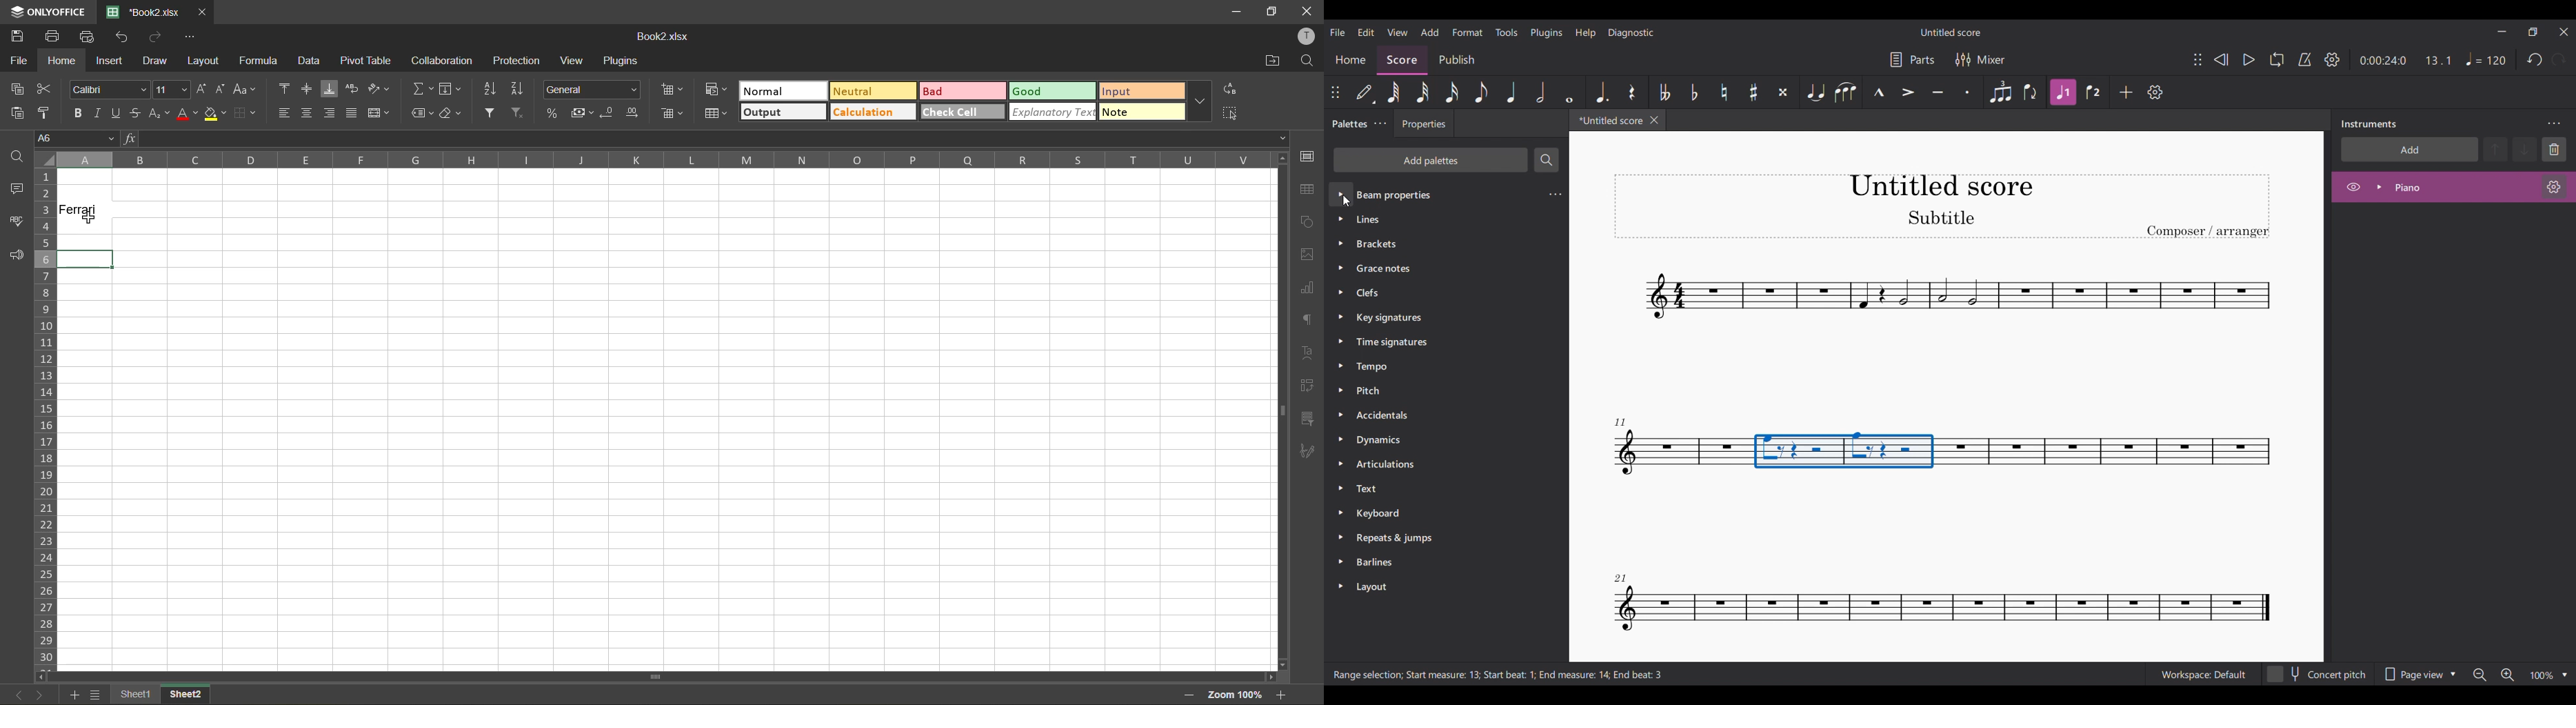 The height and width of the screenshot is (728, 2576). What do you see at coordinates (285, 113) in the screenshot?
I see `align left` at bounding box center [285, 113].